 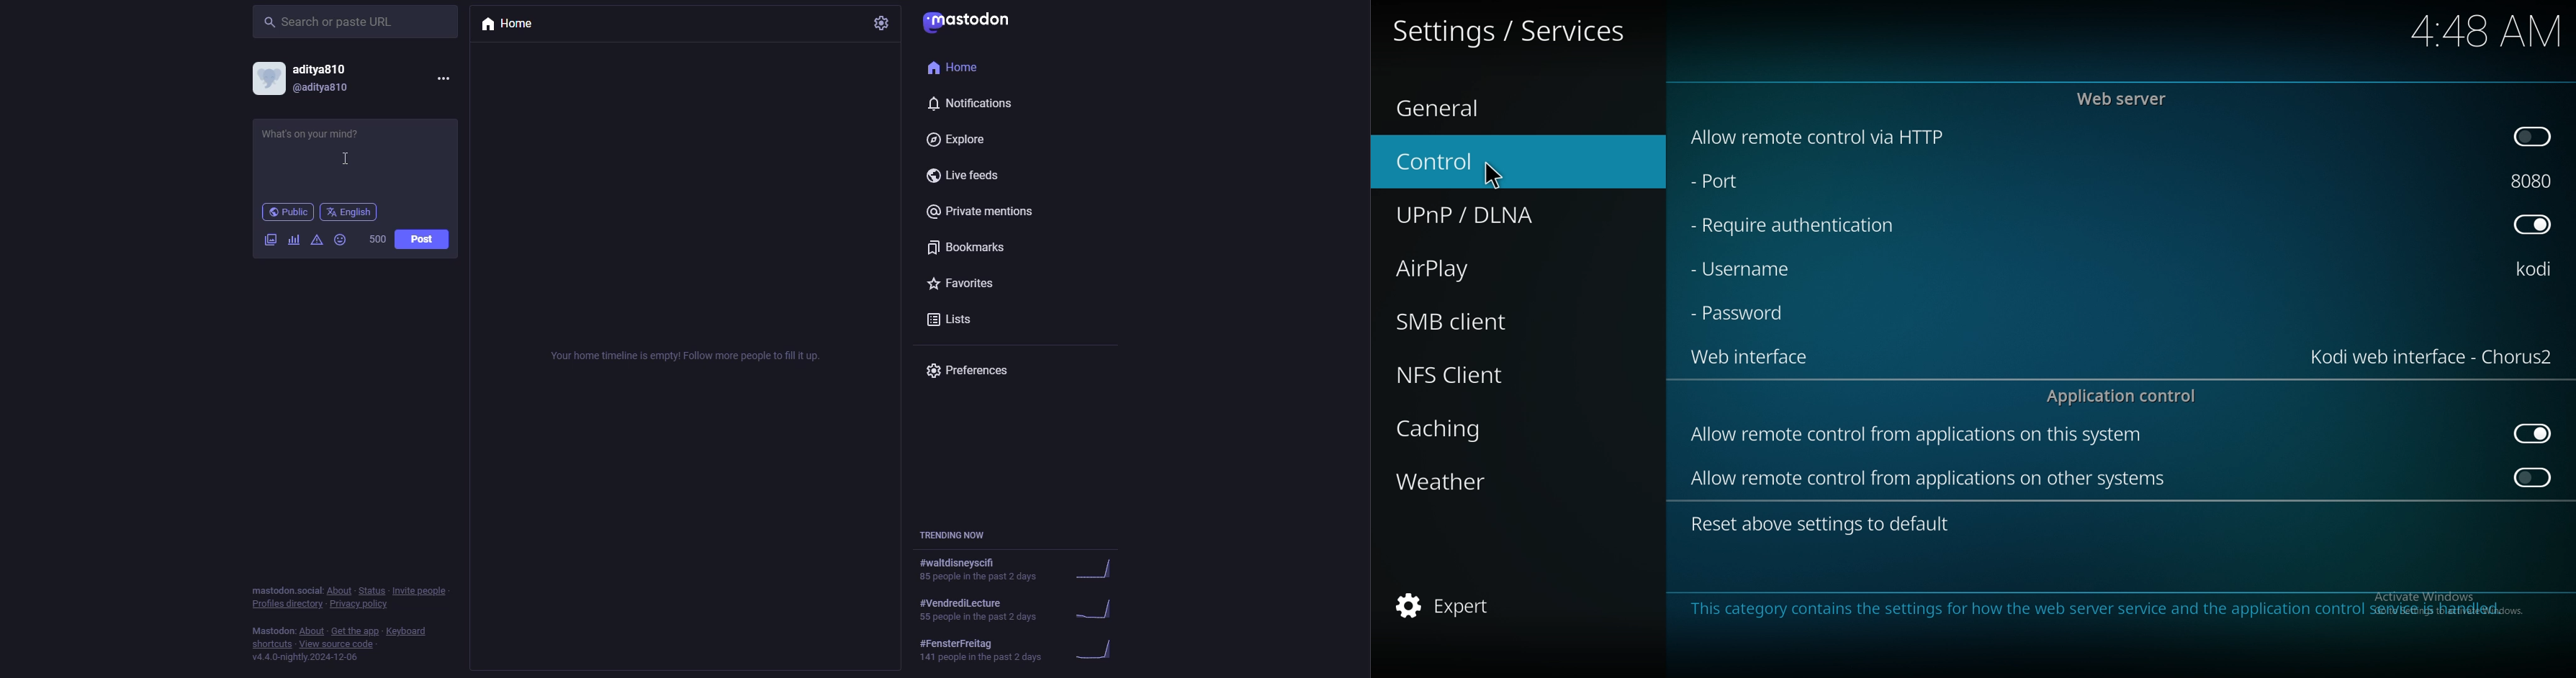 I want to click on general, so click(x=1459, y=103).